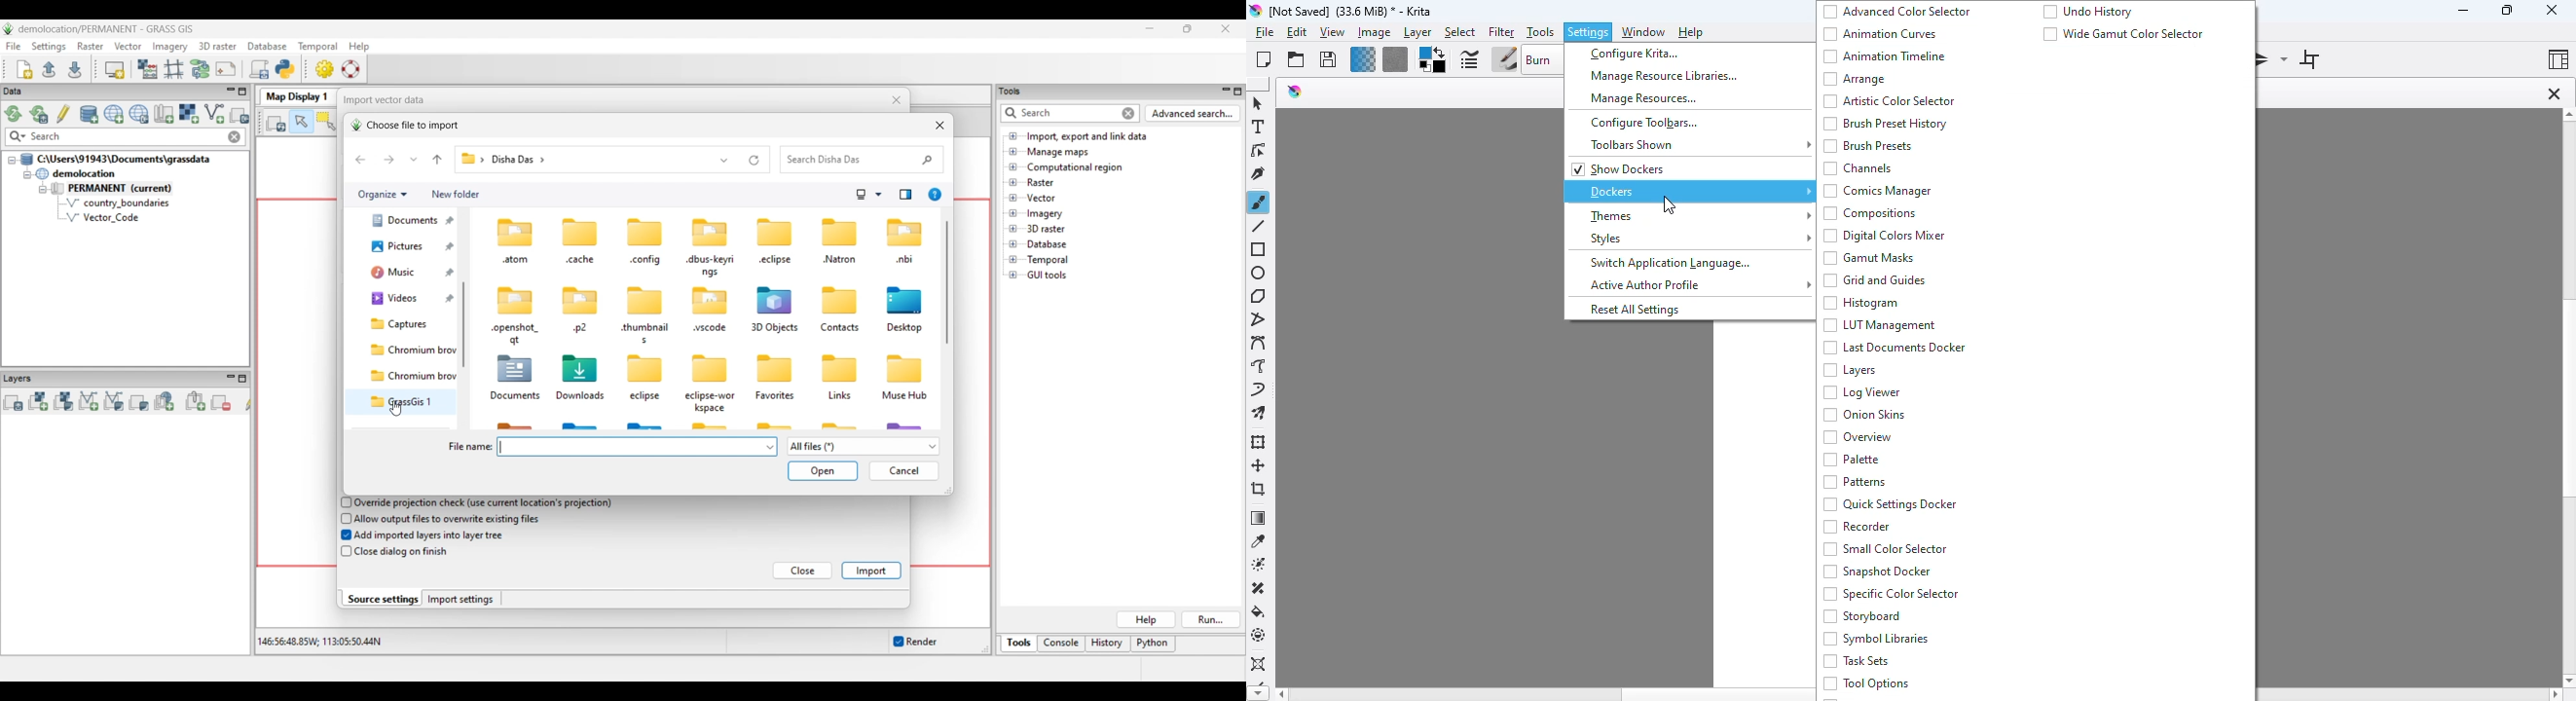  I want to click on scroll left, so click(1279, 694).